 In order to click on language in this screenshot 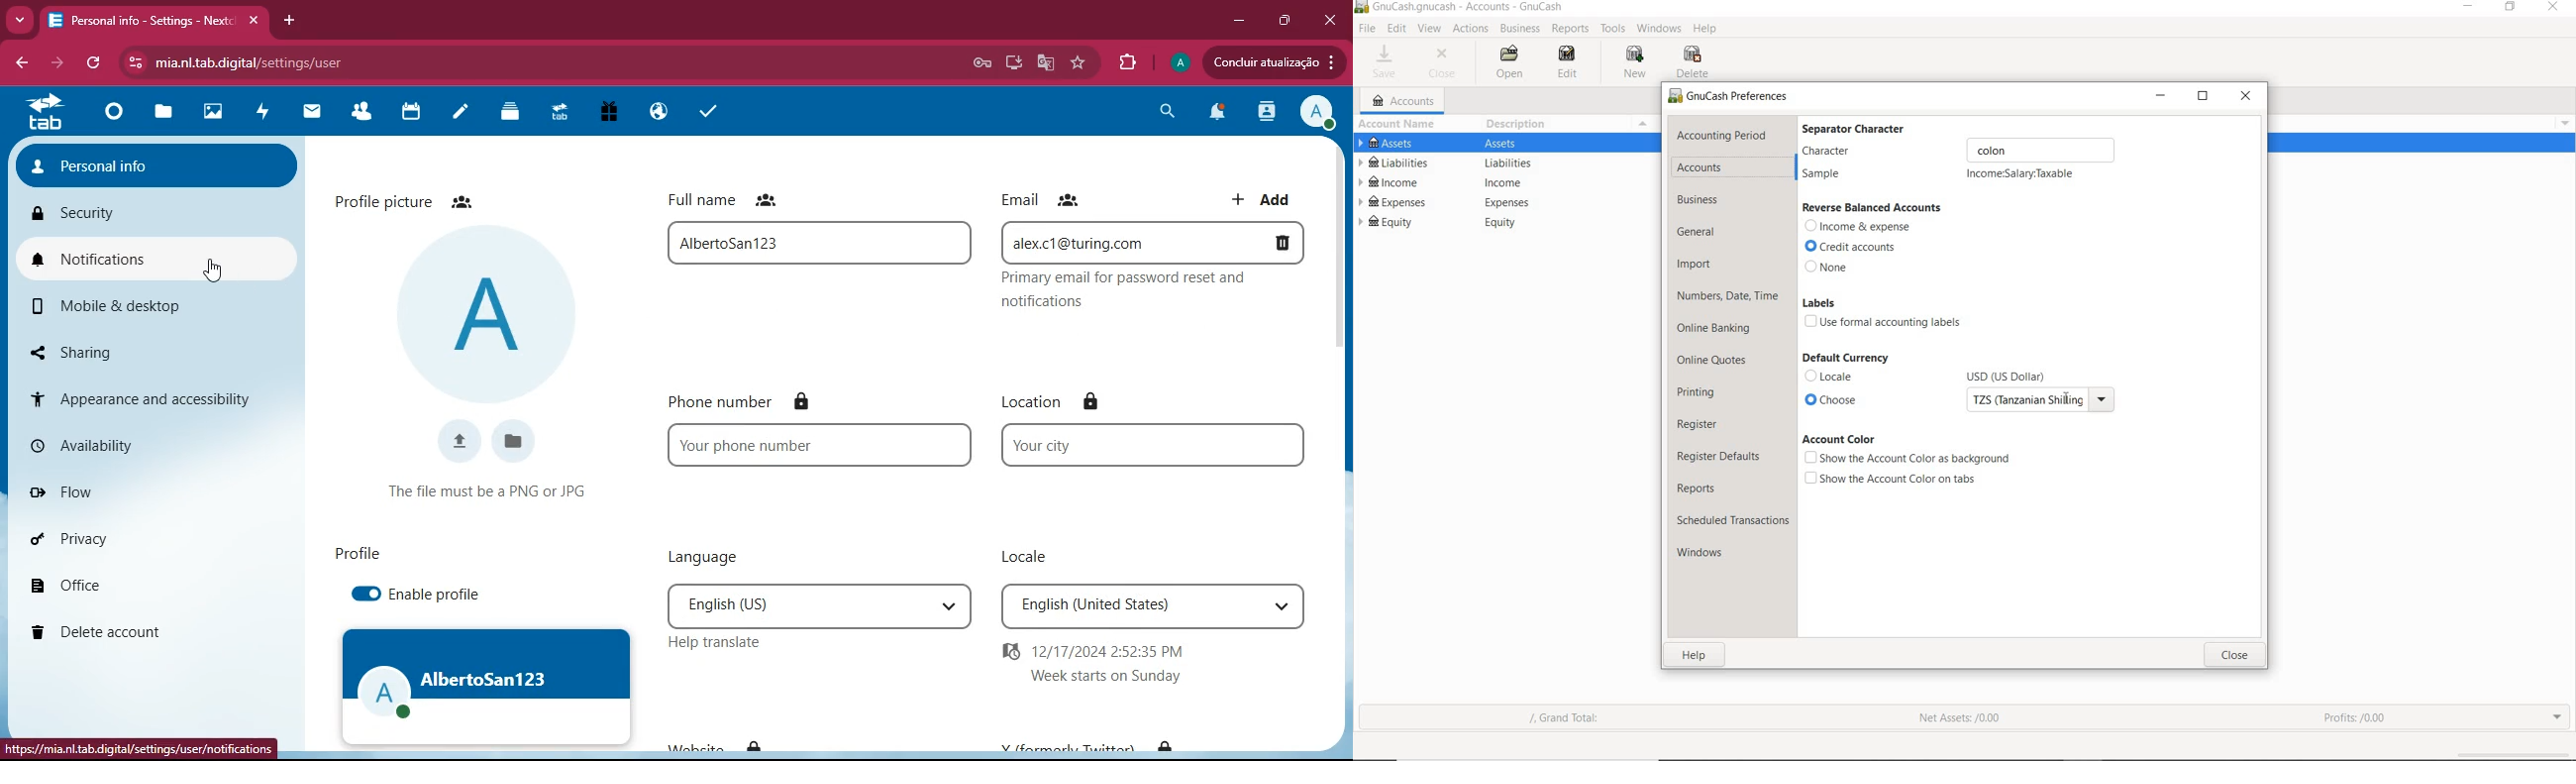, I will do `click(709, 558)`.